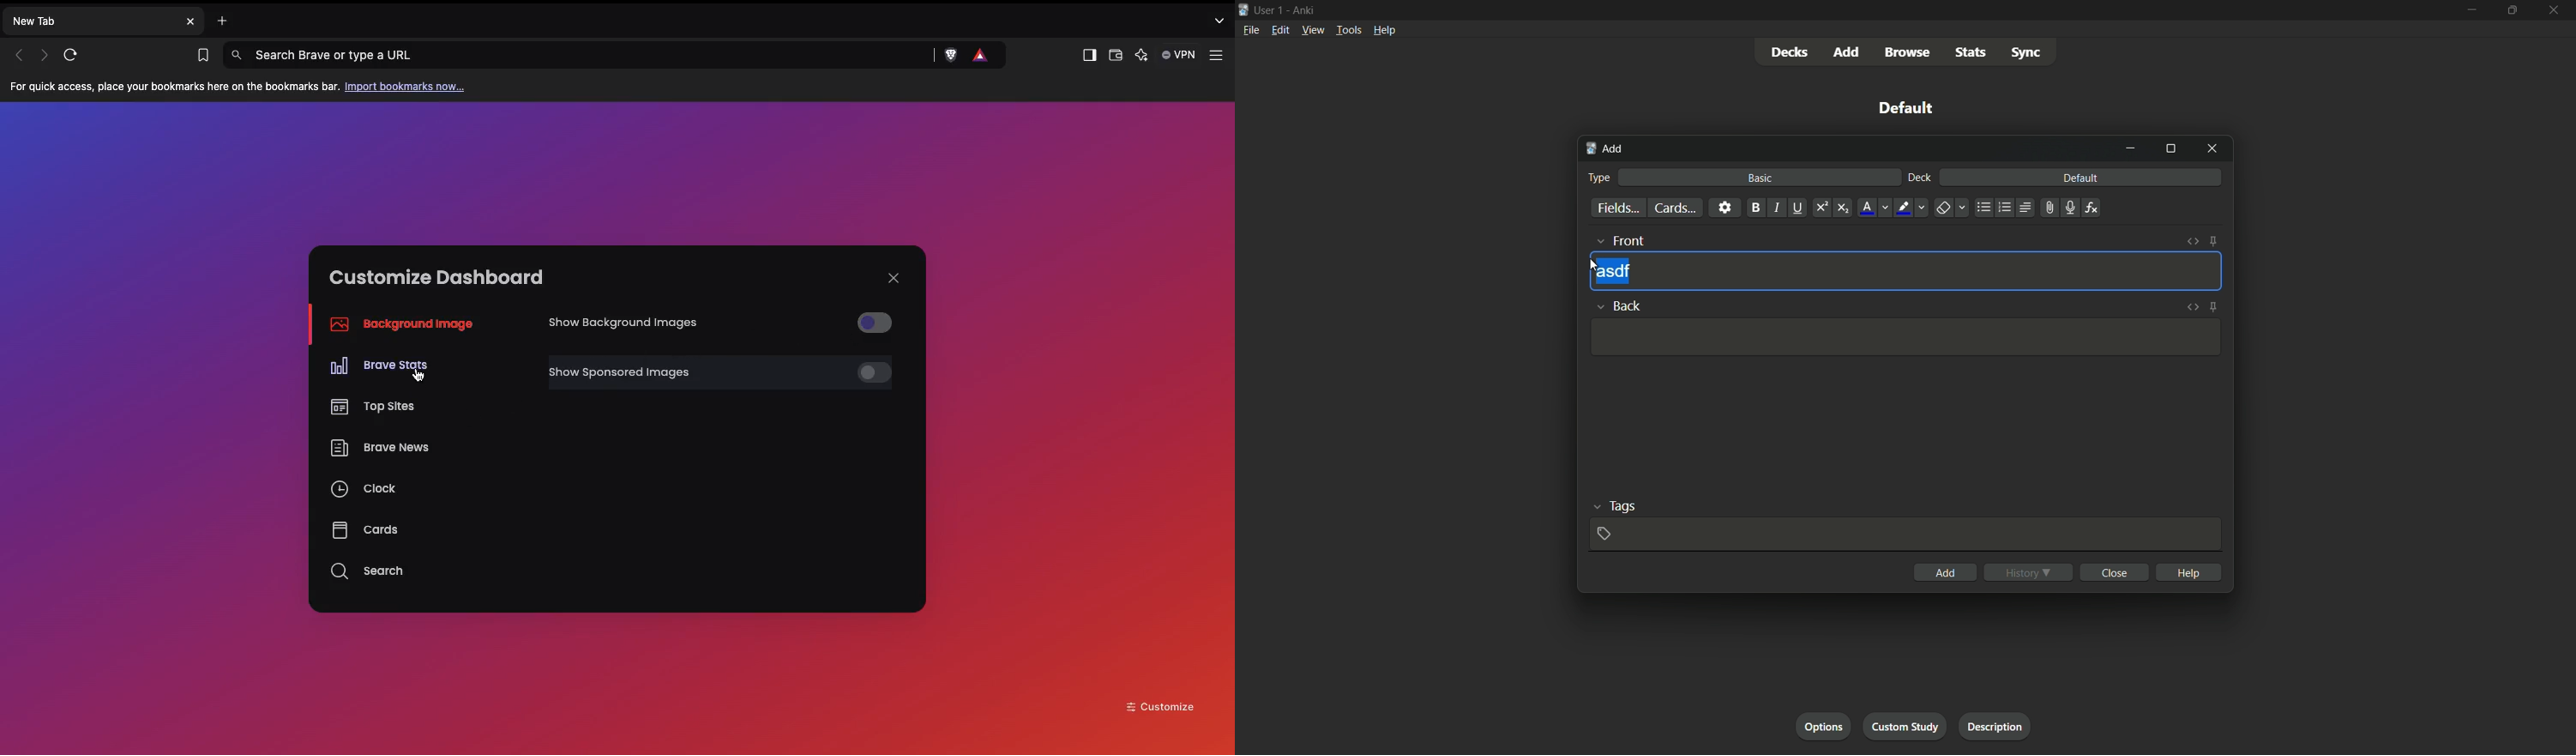  I want to click on Close new tab, so click(190, 21).